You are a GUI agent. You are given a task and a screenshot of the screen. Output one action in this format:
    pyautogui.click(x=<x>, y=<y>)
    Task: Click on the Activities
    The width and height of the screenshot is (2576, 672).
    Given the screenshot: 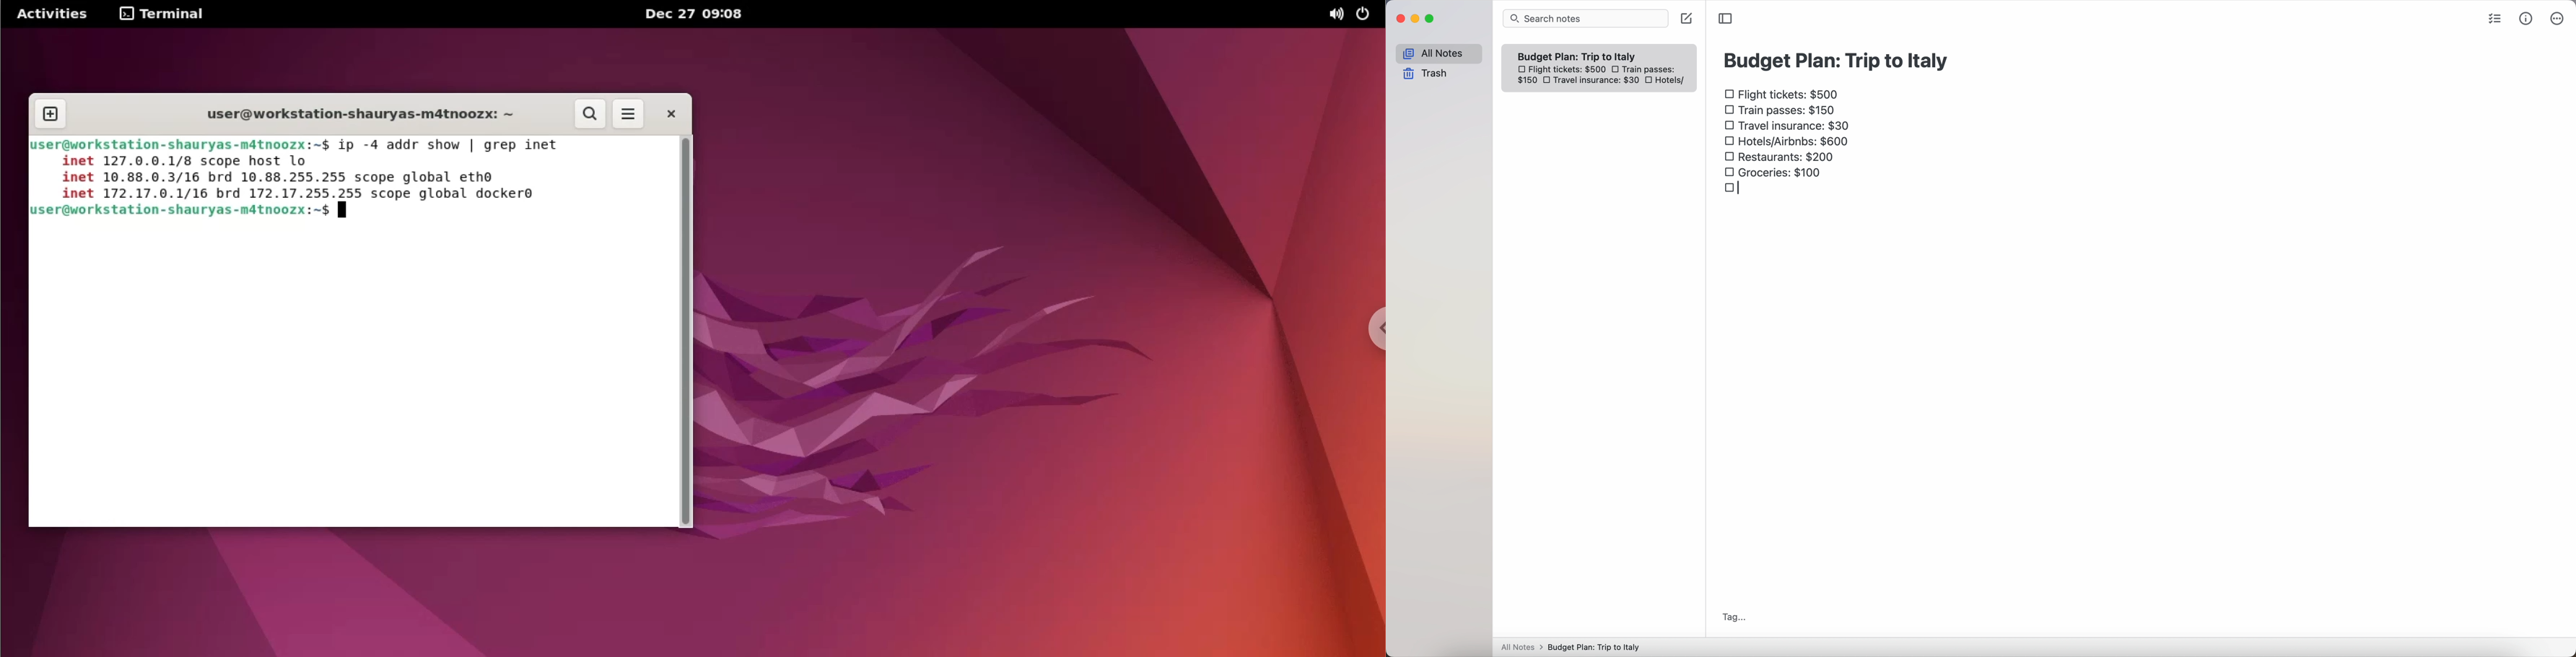 What is the action you would take?
    pyautogui.click(x=53, y=13)
    